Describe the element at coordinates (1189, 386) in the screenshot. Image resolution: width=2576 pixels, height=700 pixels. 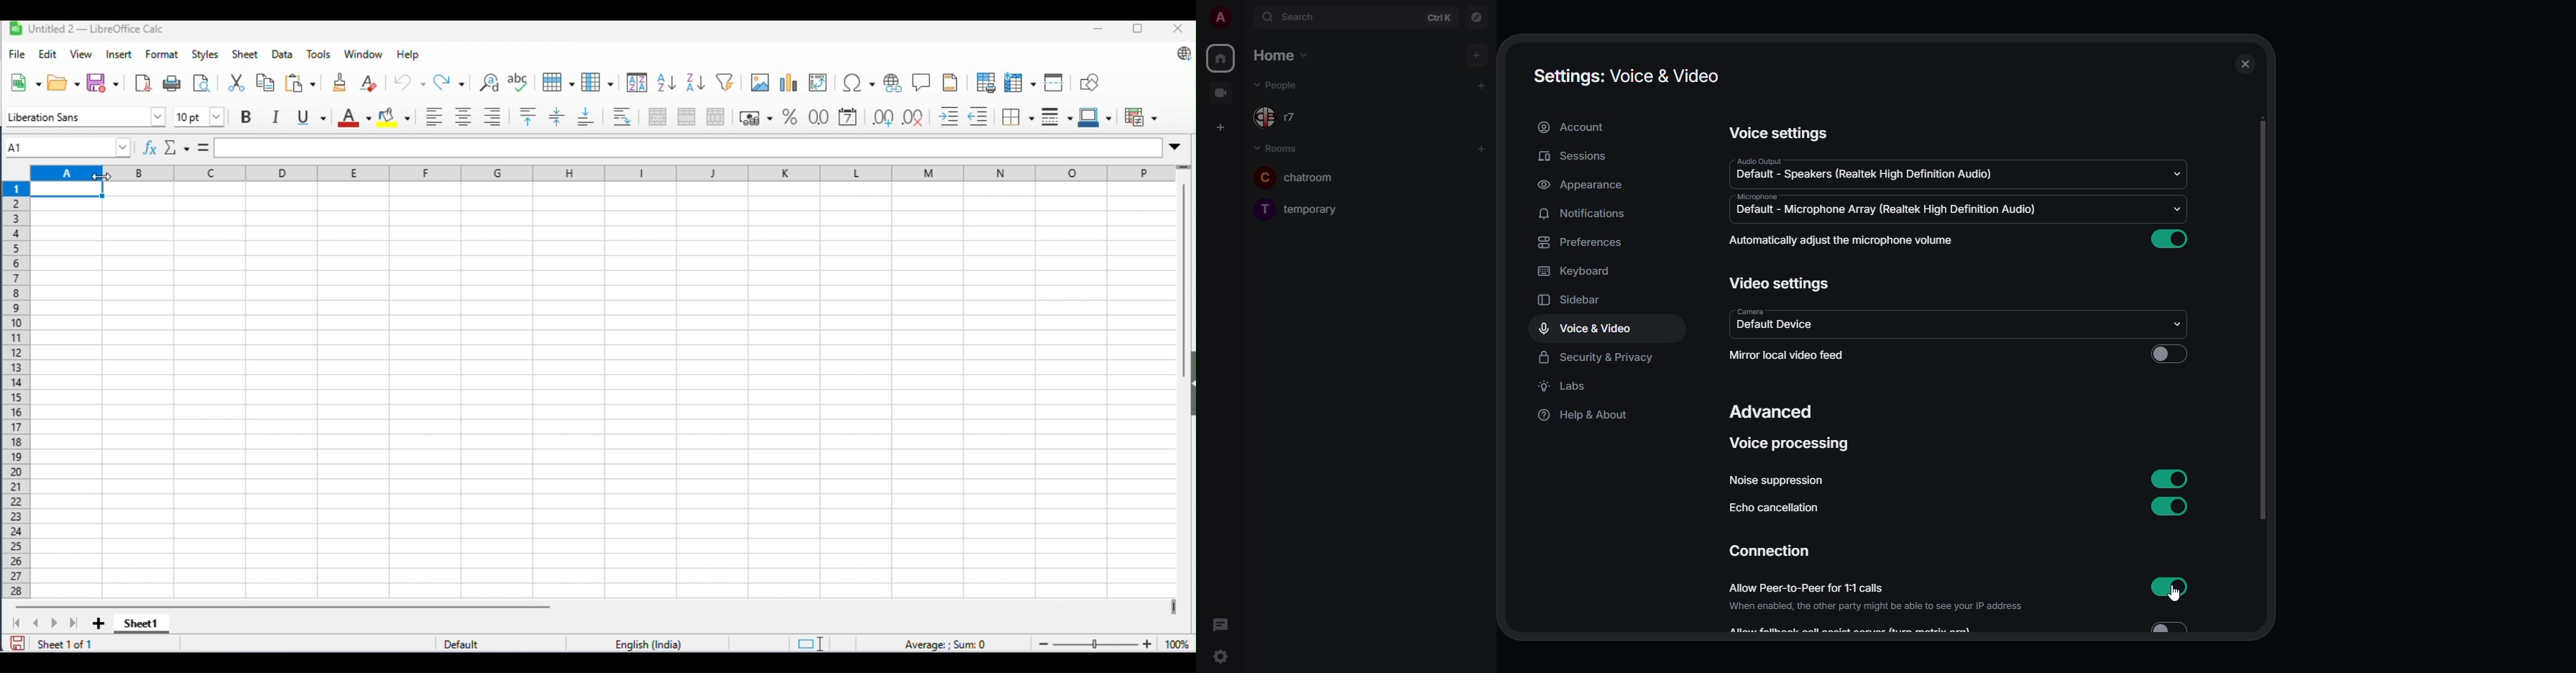
I see `hide` at that location.